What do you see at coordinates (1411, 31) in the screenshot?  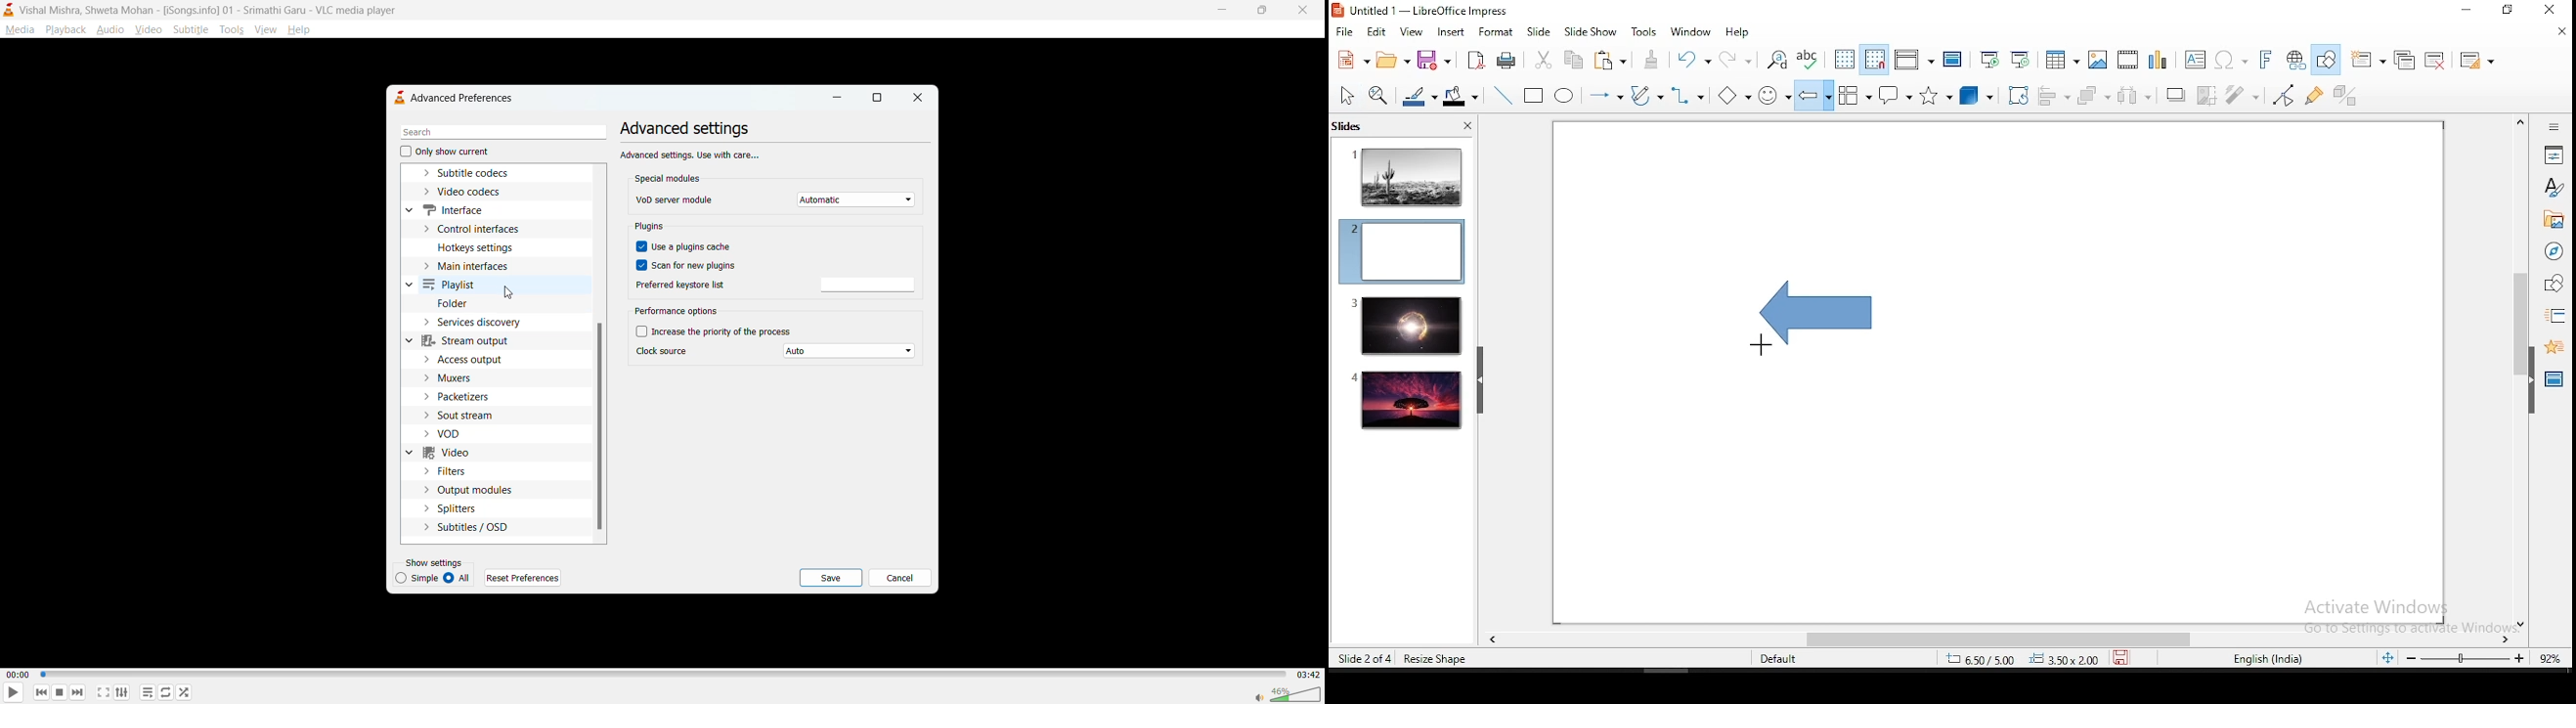 I see `view` at bounding box center [1411, 31].